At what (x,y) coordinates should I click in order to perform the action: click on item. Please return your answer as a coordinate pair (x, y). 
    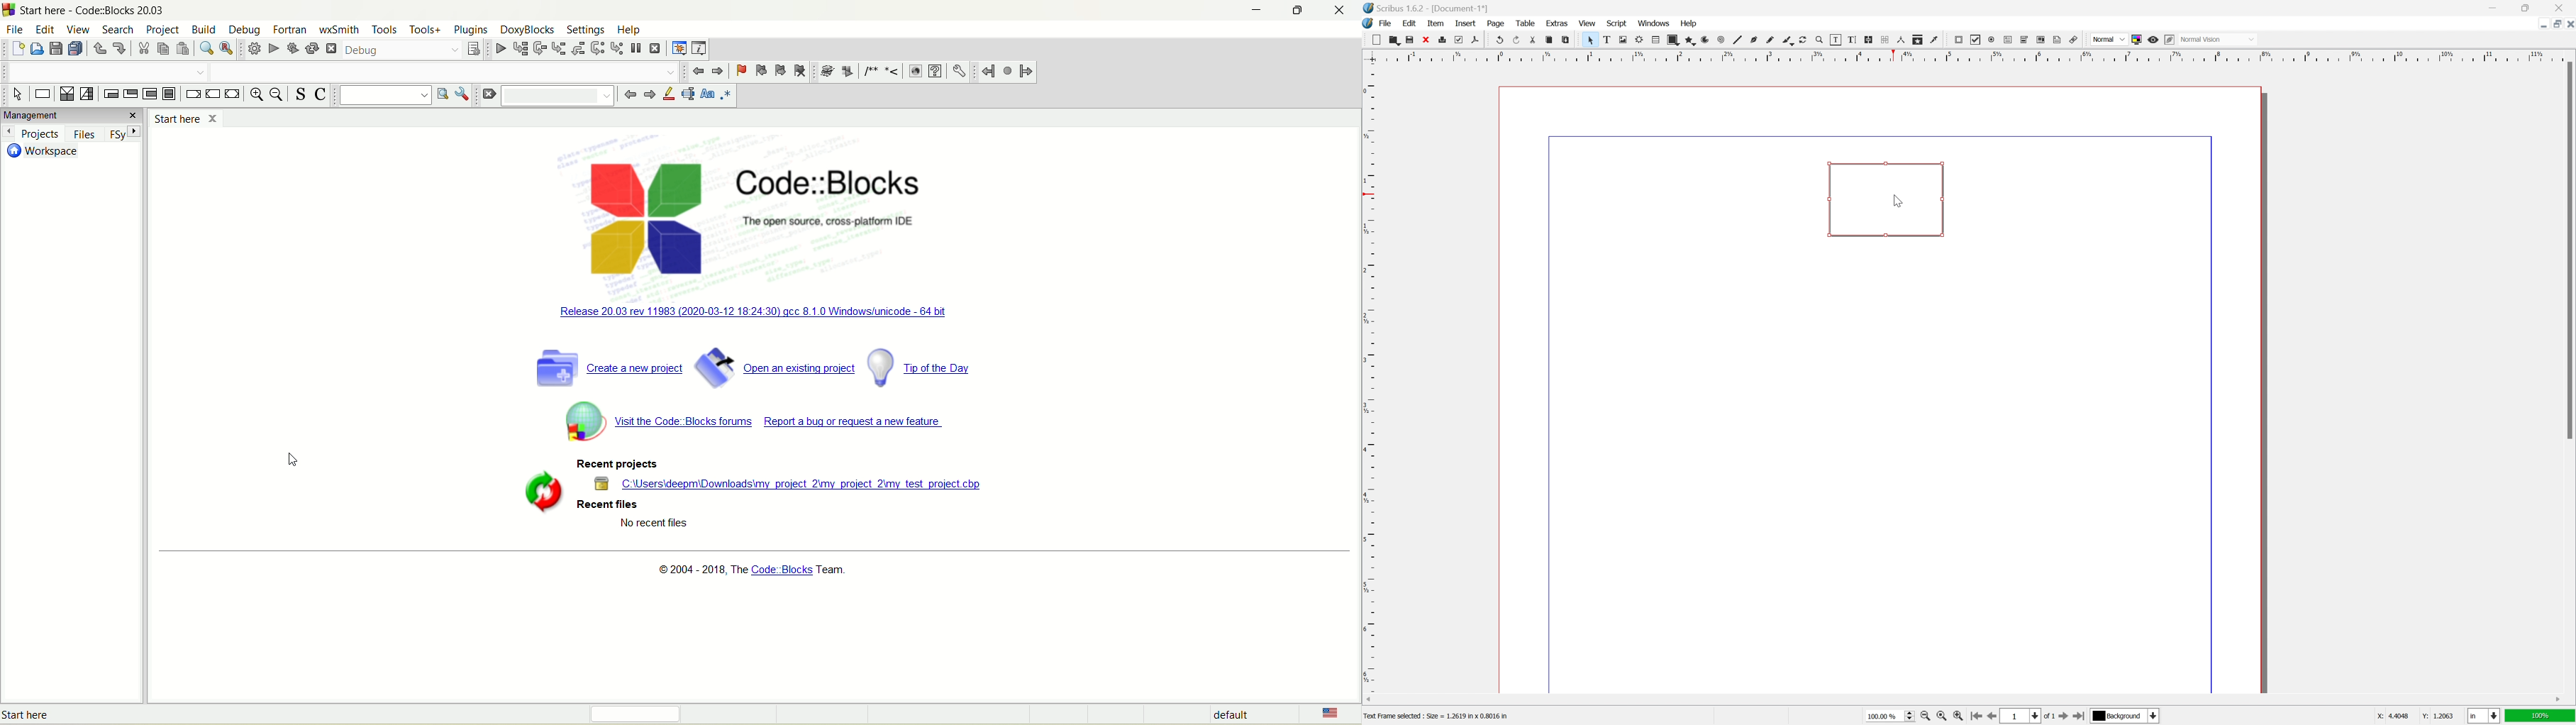
    Looking at the image, I should click on (1437, 23).